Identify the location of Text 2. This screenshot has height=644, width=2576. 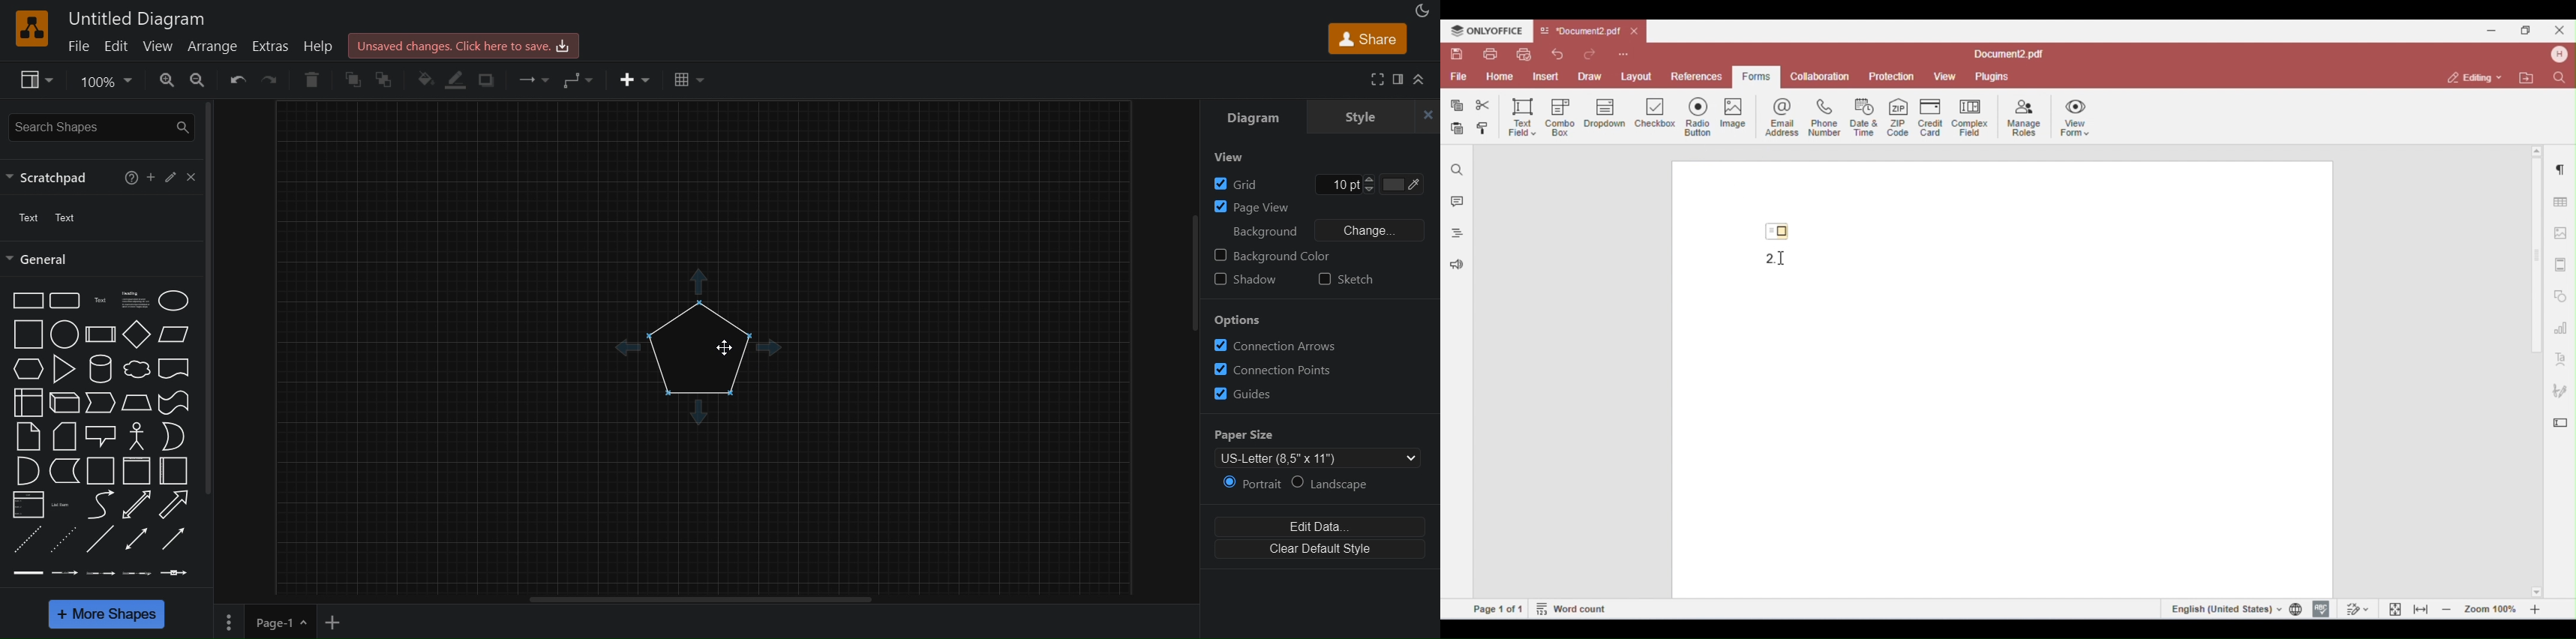
(65, 218).